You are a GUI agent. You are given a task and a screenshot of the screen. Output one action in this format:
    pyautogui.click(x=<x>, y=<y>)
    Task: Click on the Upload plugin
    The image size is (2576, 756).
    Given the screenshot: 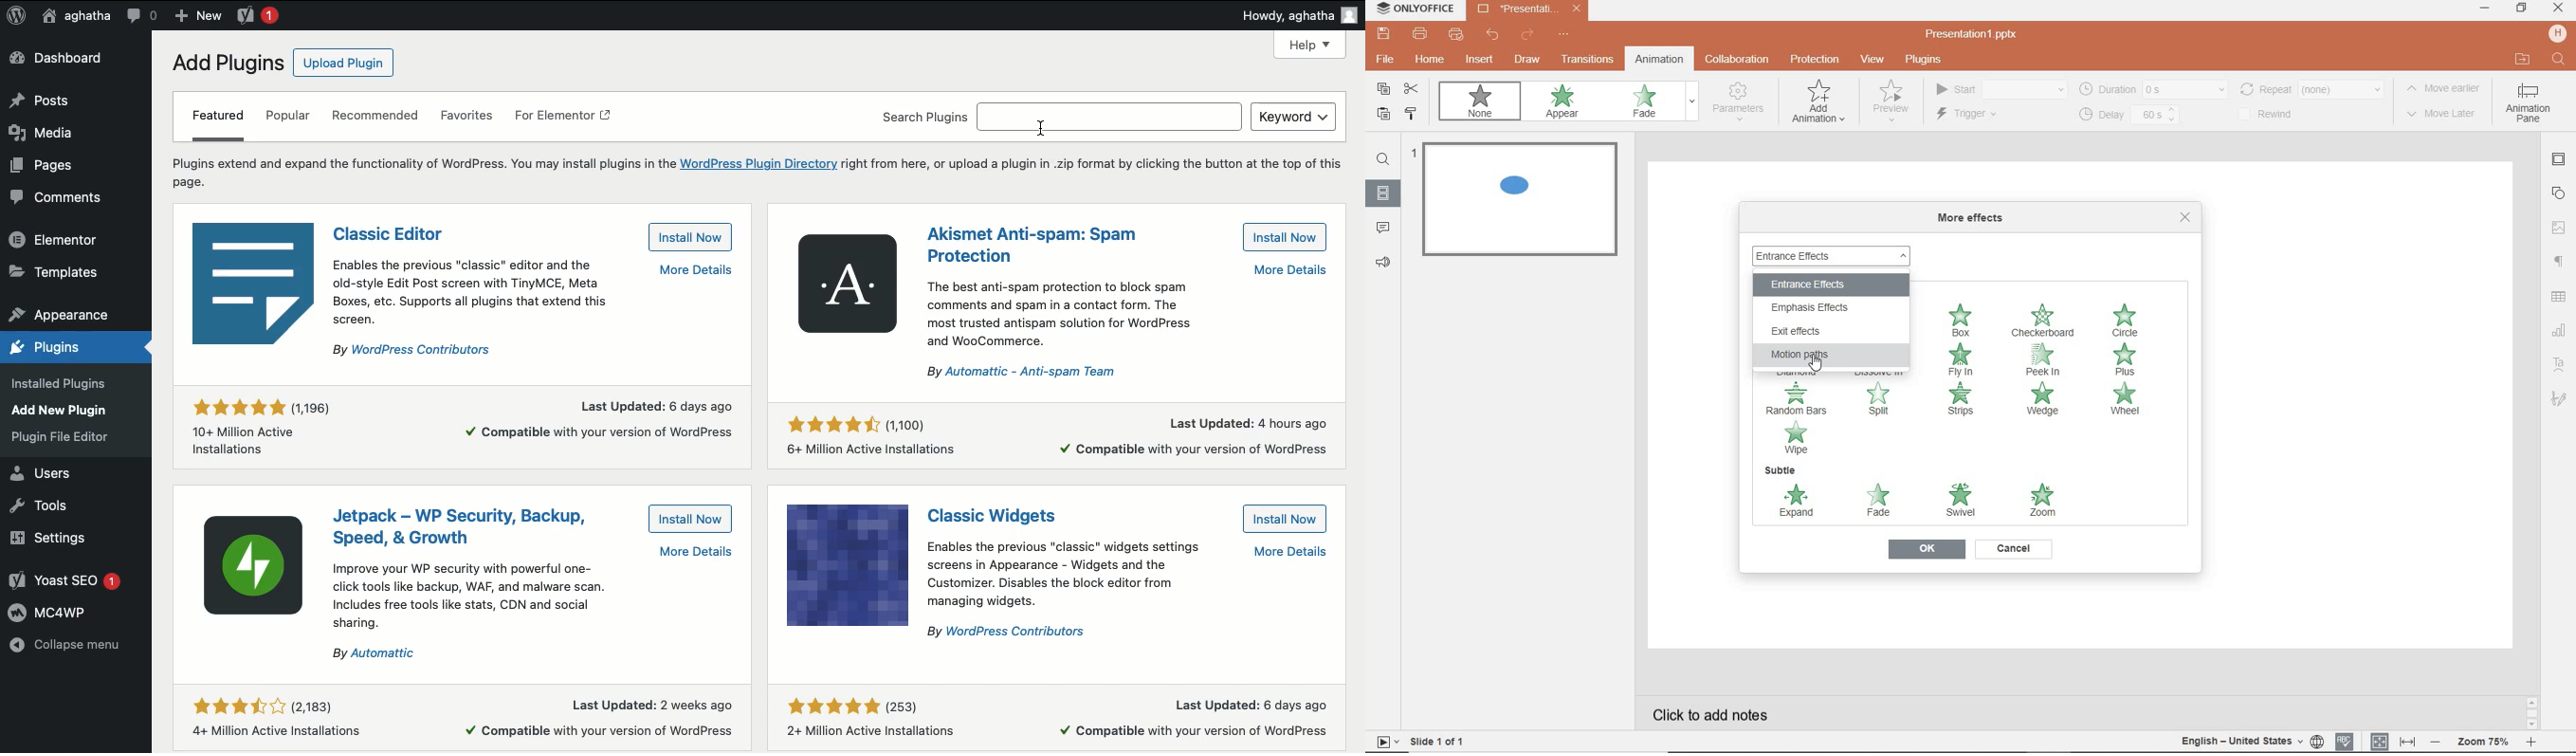 What is the action you would take?
    pyautogui.click(x=341, y=63)
    